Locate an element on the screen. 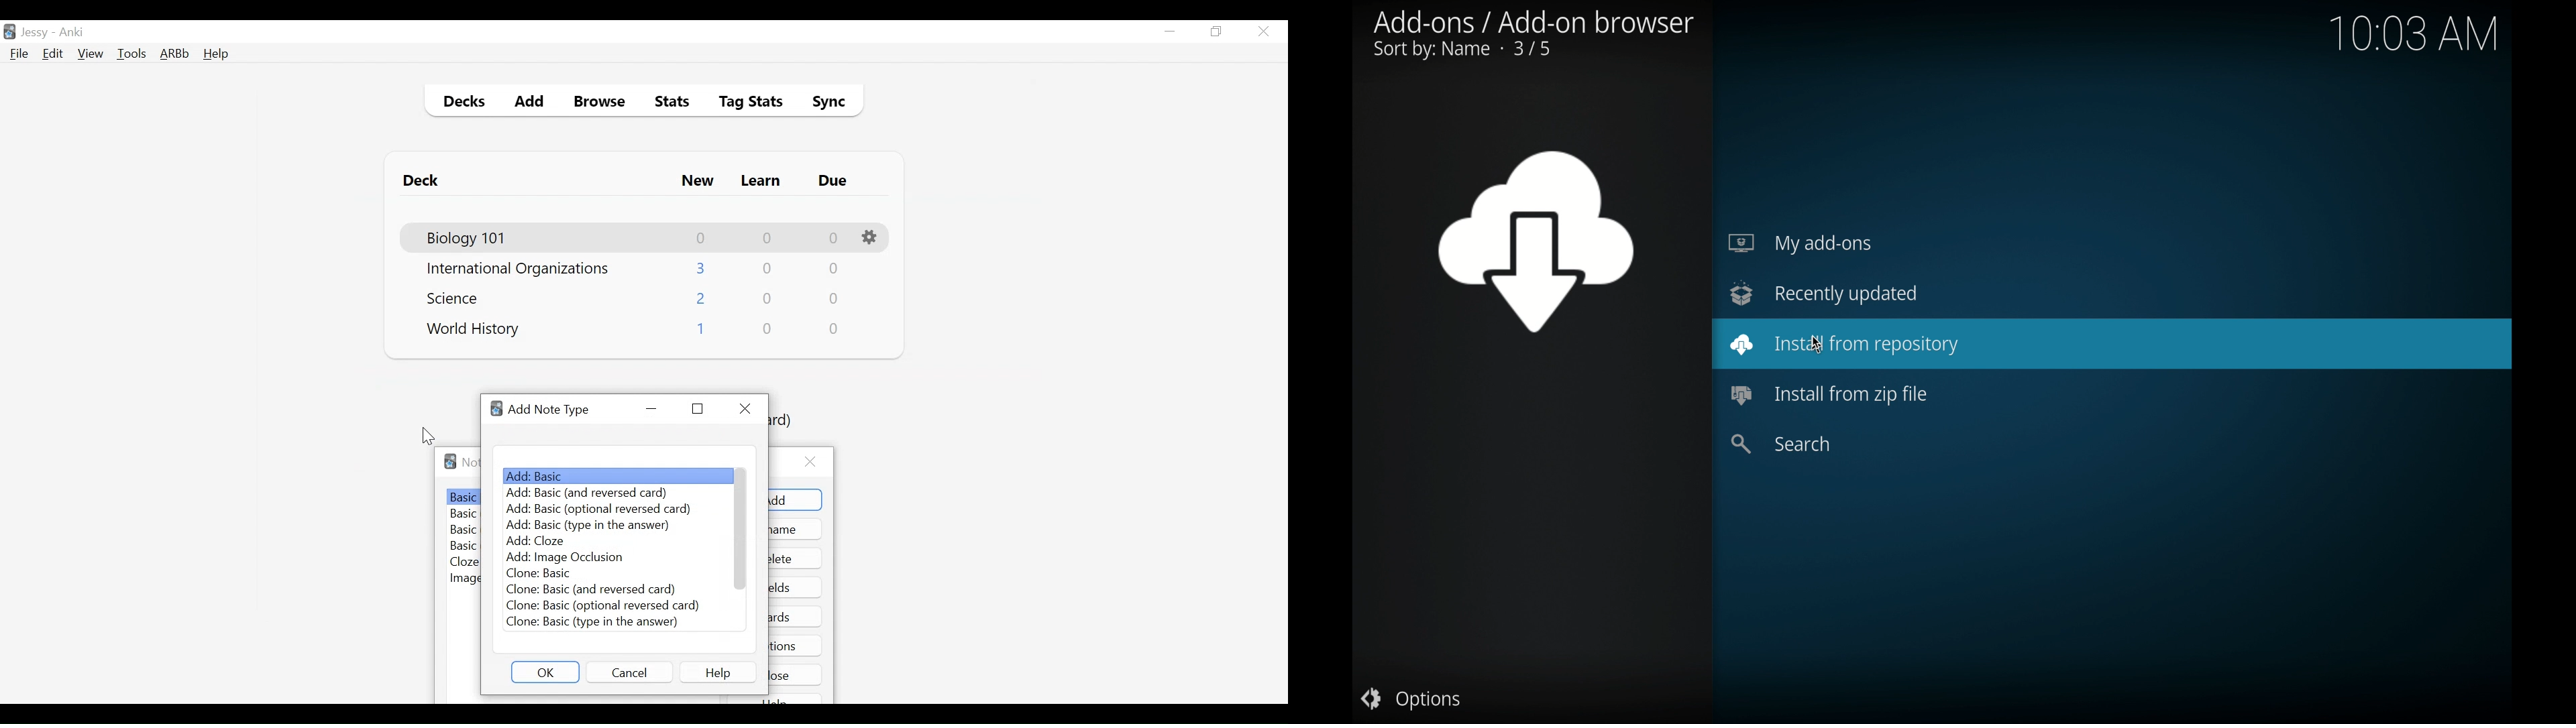  Note Types is located at coordinates (470, 463).